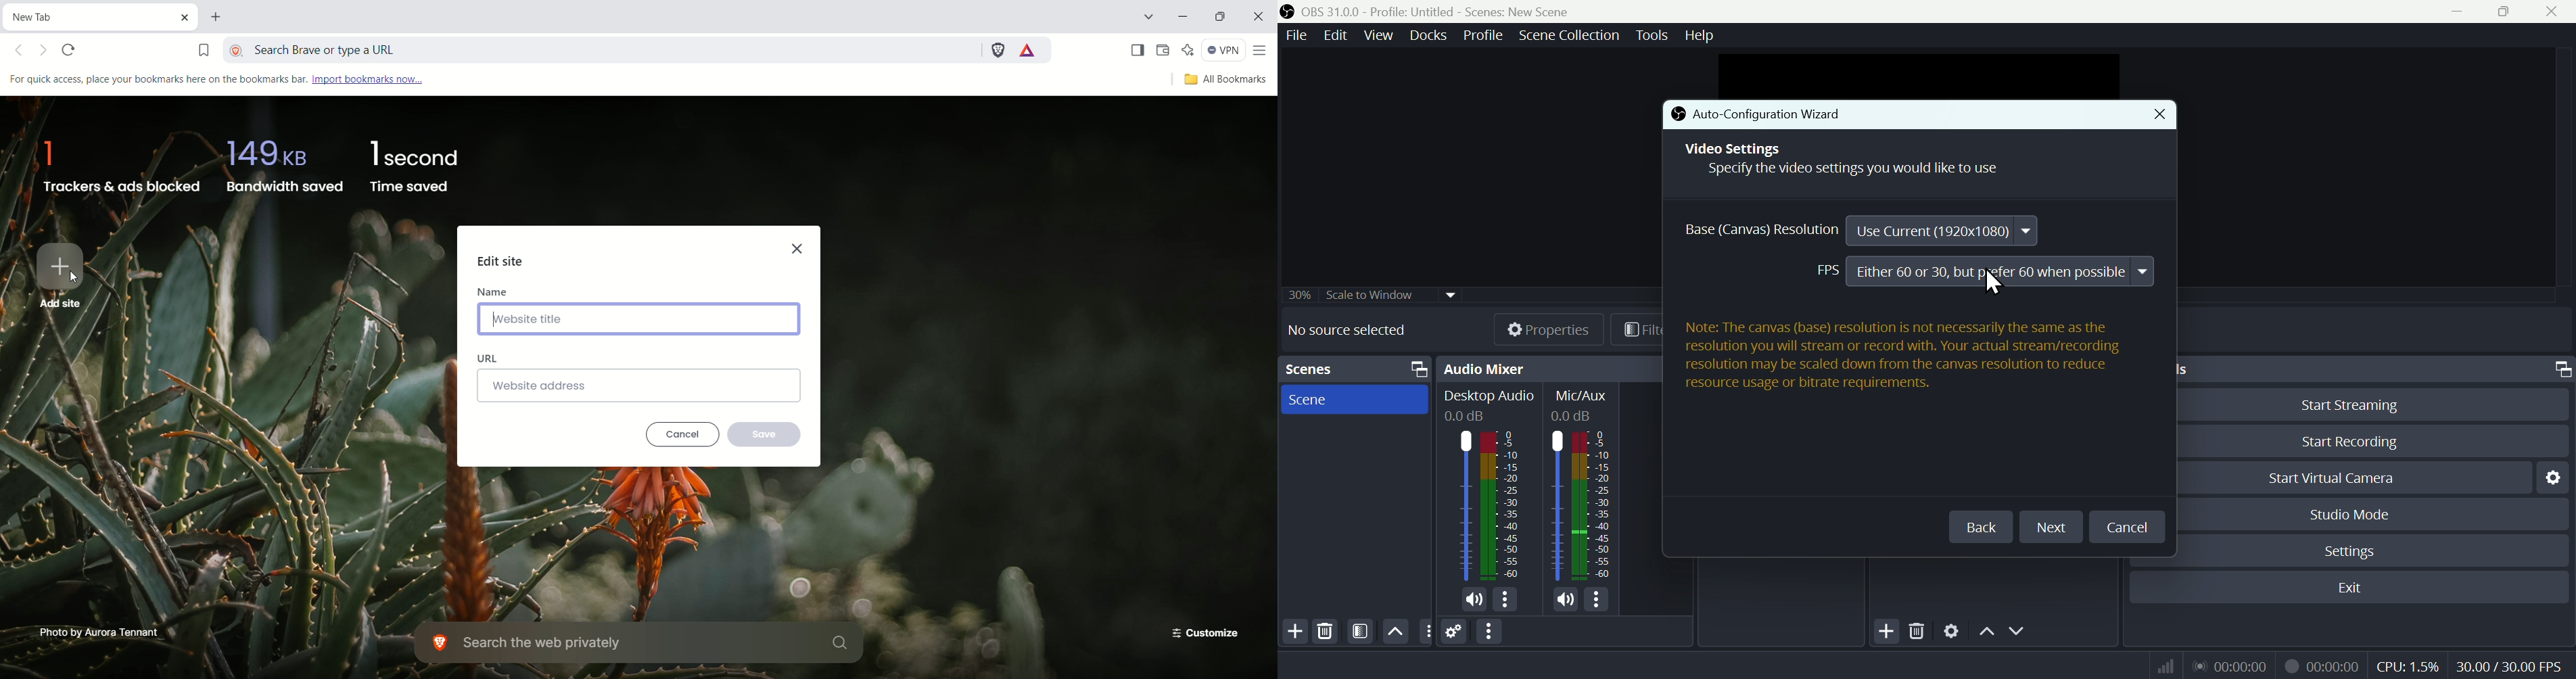  I want to click on Note: The canvas (base) resolution is not necessarily the same as the
resolution you will stream or record with. Your actual stream/recording
resolution may be scaled down from the canvas resolution to reduce
resource usage or bitrate requirements., so click(1904, 358).